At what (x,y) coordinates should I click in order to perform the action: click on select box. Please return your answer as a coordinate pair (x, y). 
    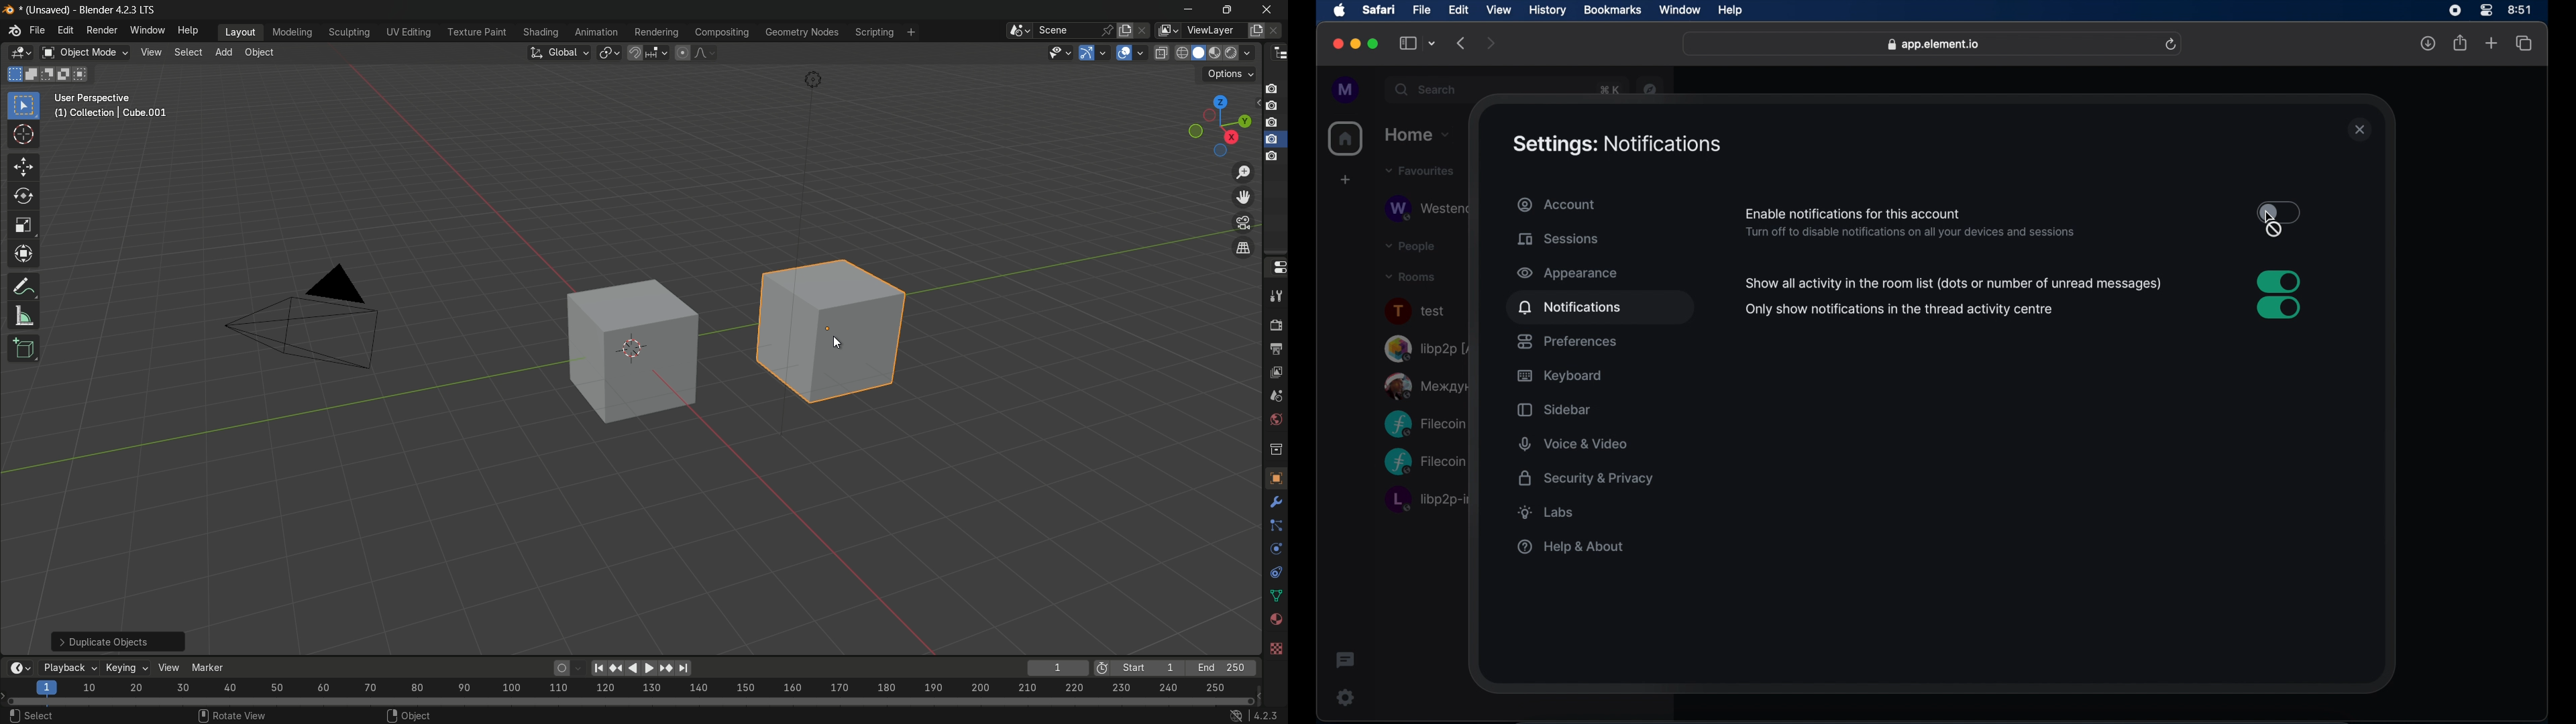
    Looking at the image, I should click on (23, 105).